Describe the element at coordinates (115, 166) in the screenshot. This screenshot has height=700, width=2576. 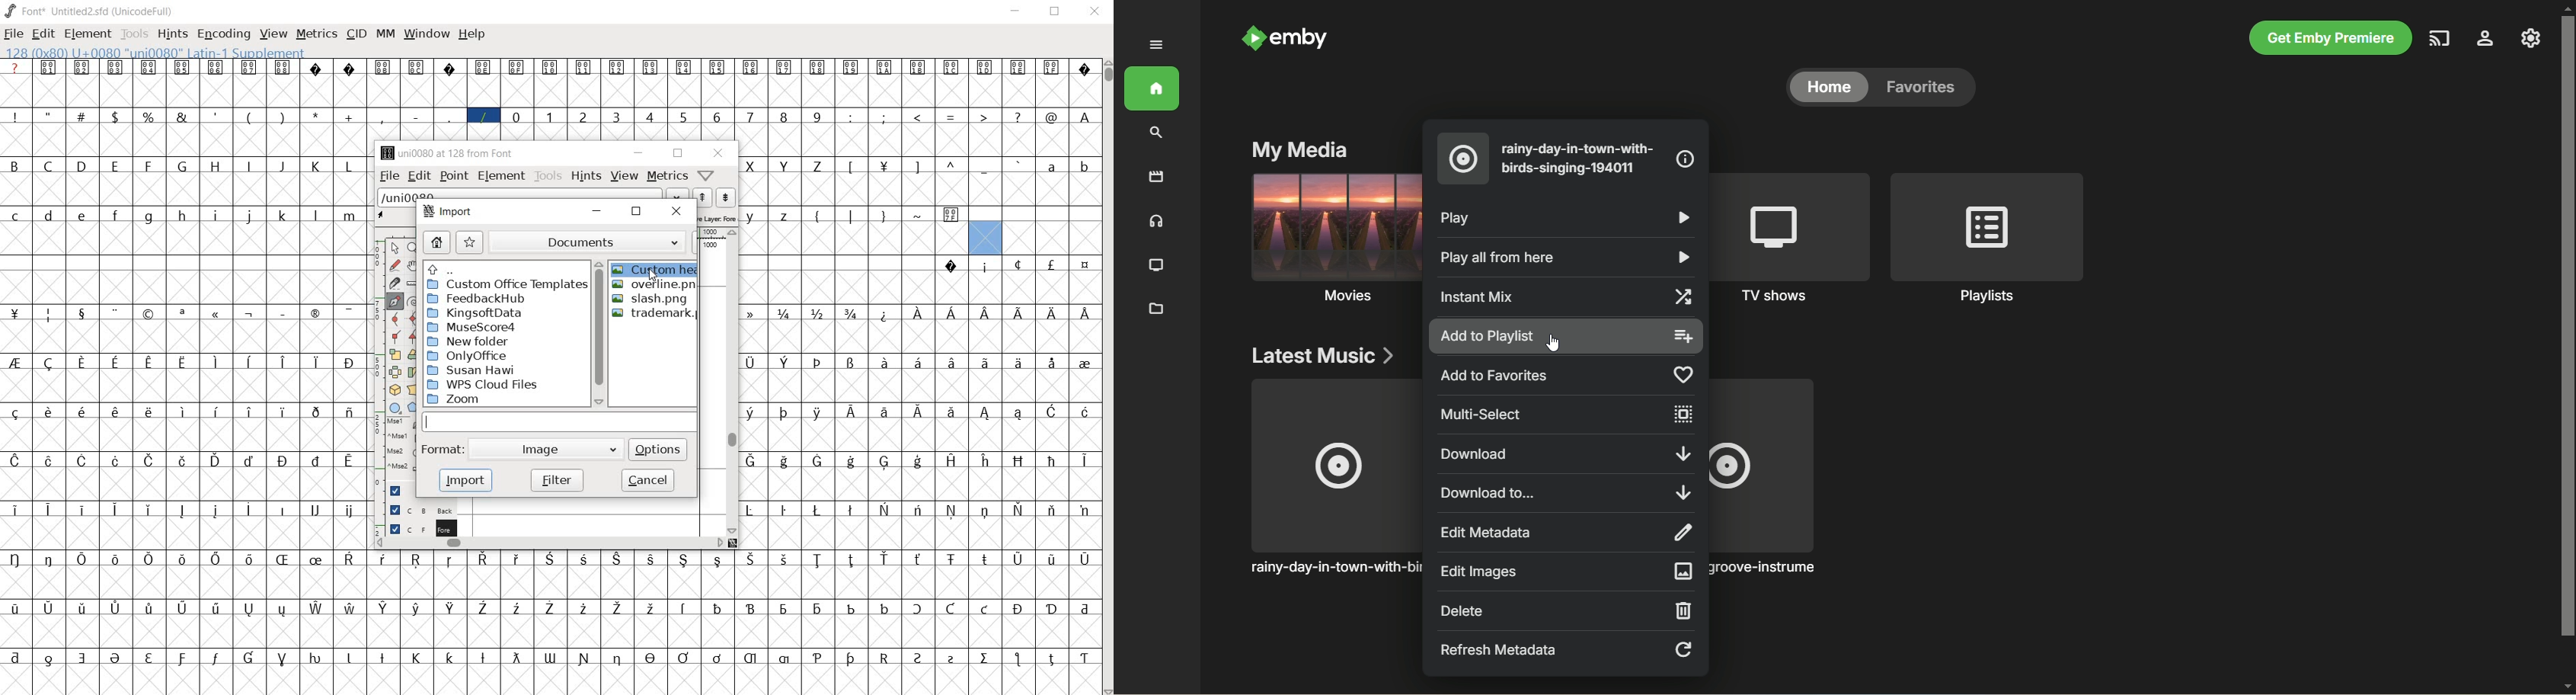
I see `glyph` at that location.